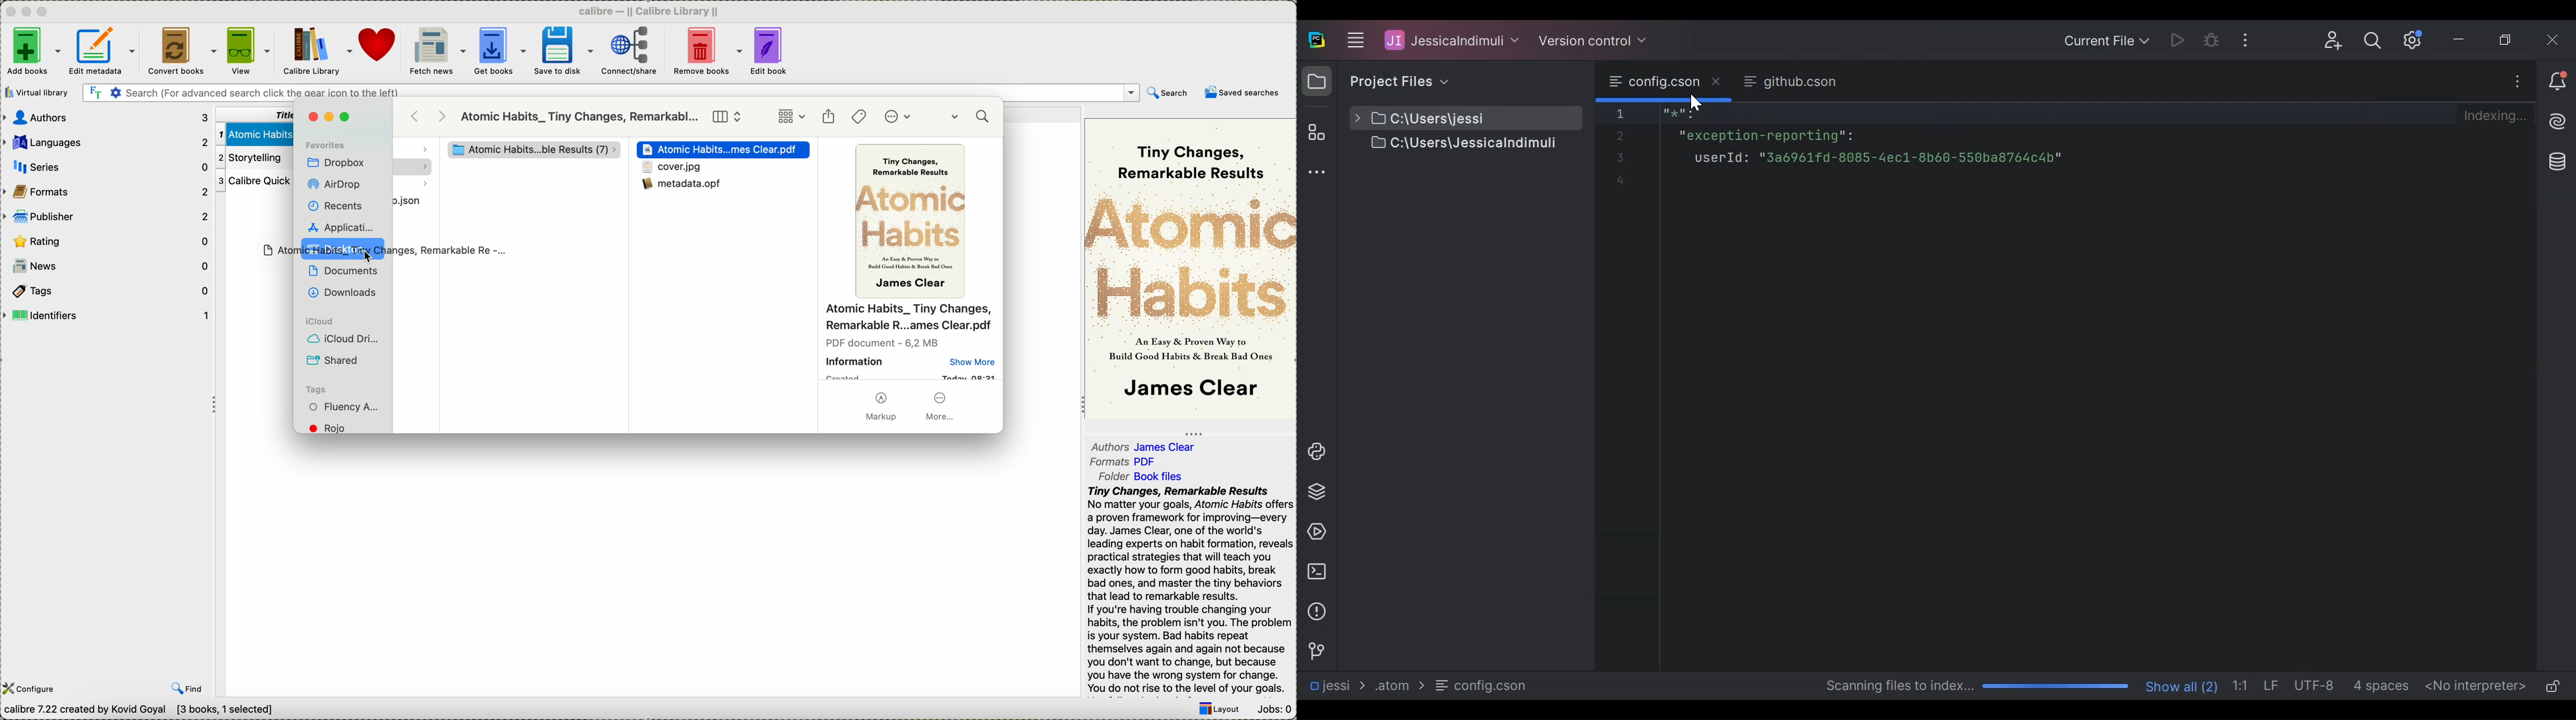  Describe the element at coordinates (187, 688) in the screenshot. I see `find` at that location.